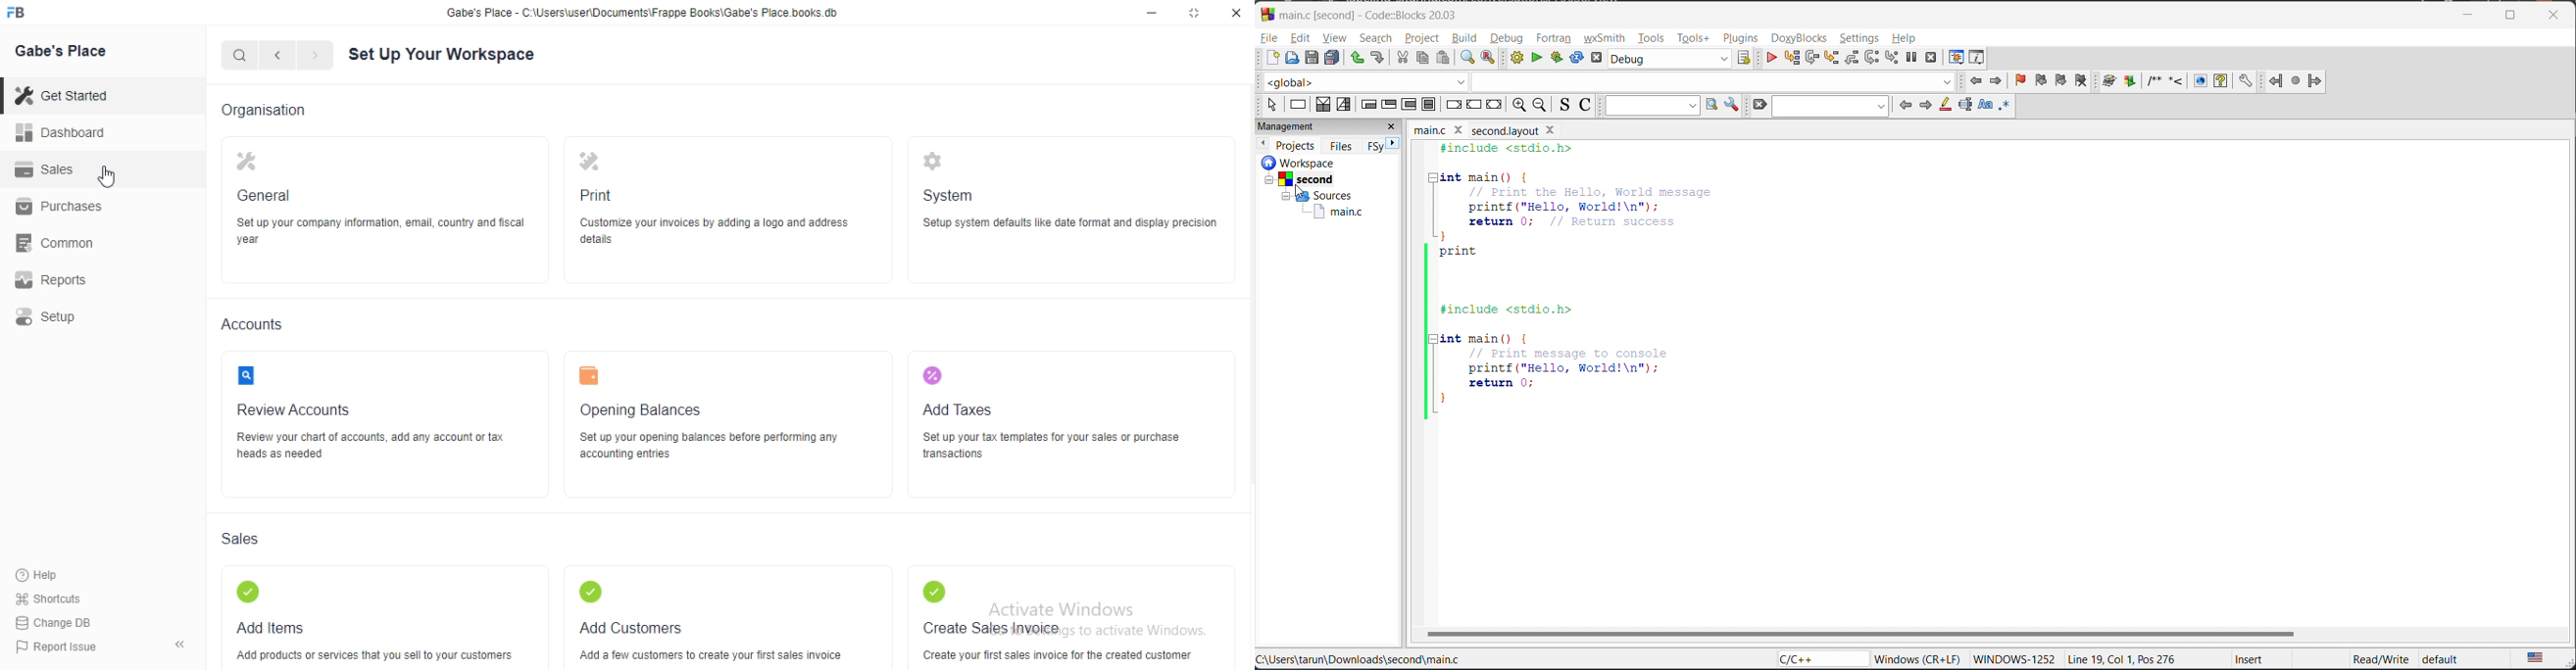  Describe the element at coordinates (249, 592) in the screenshot. I see `done icon` at that location.